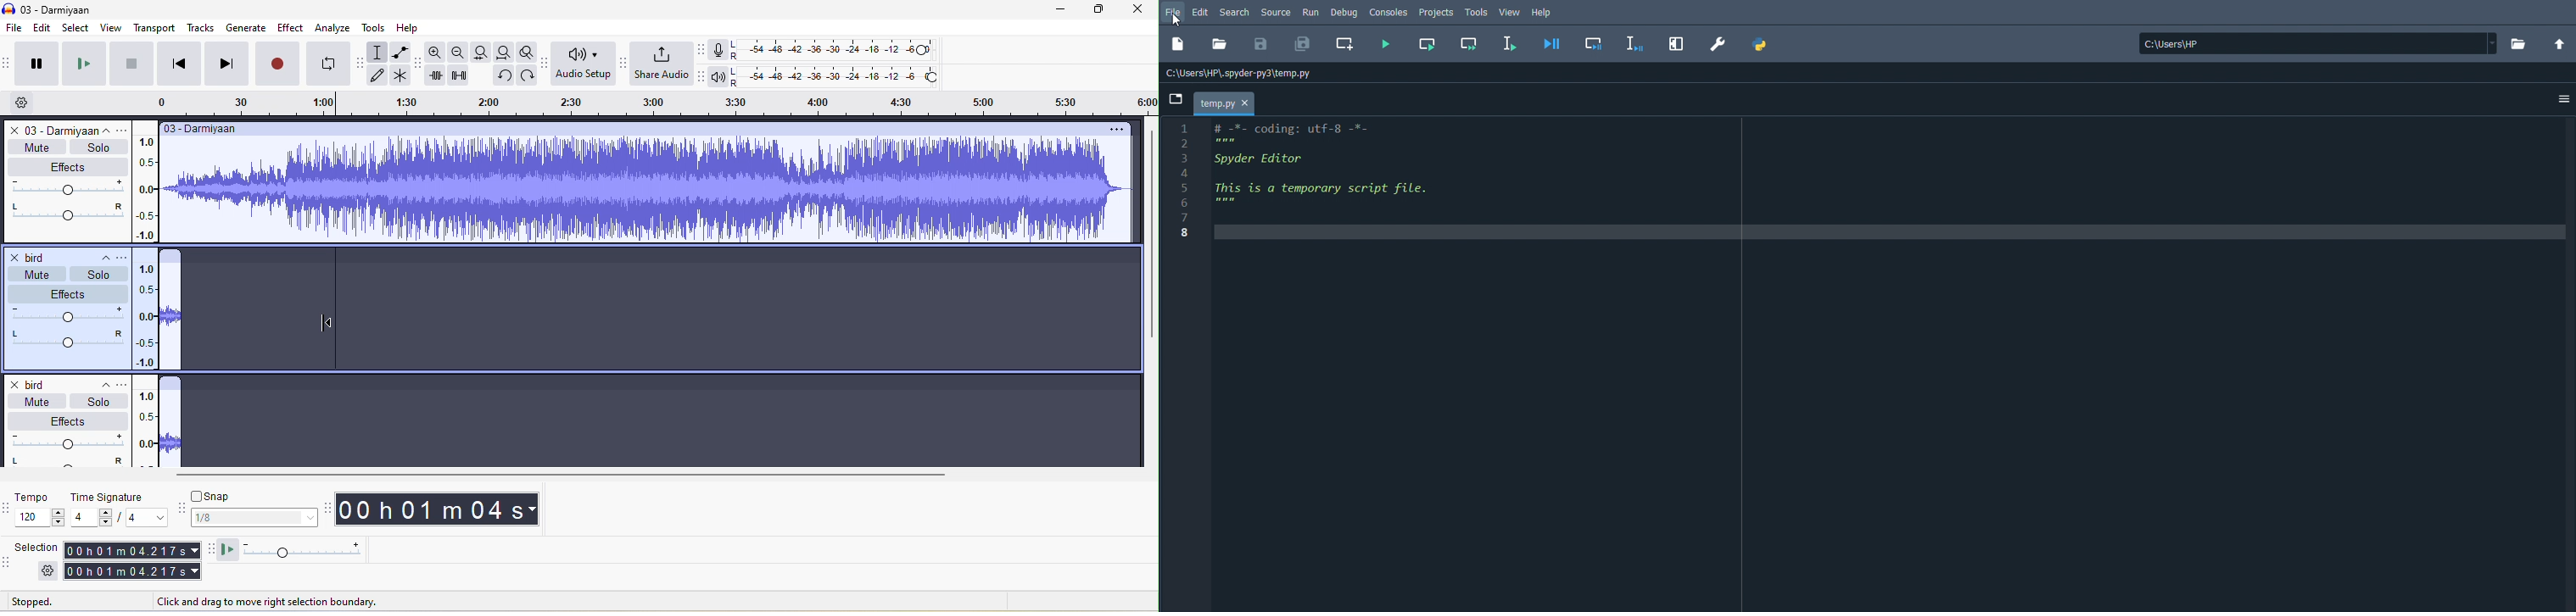 This screenshot has width=2576, height=616. I want to click on line numbers, so click(1182, 181).